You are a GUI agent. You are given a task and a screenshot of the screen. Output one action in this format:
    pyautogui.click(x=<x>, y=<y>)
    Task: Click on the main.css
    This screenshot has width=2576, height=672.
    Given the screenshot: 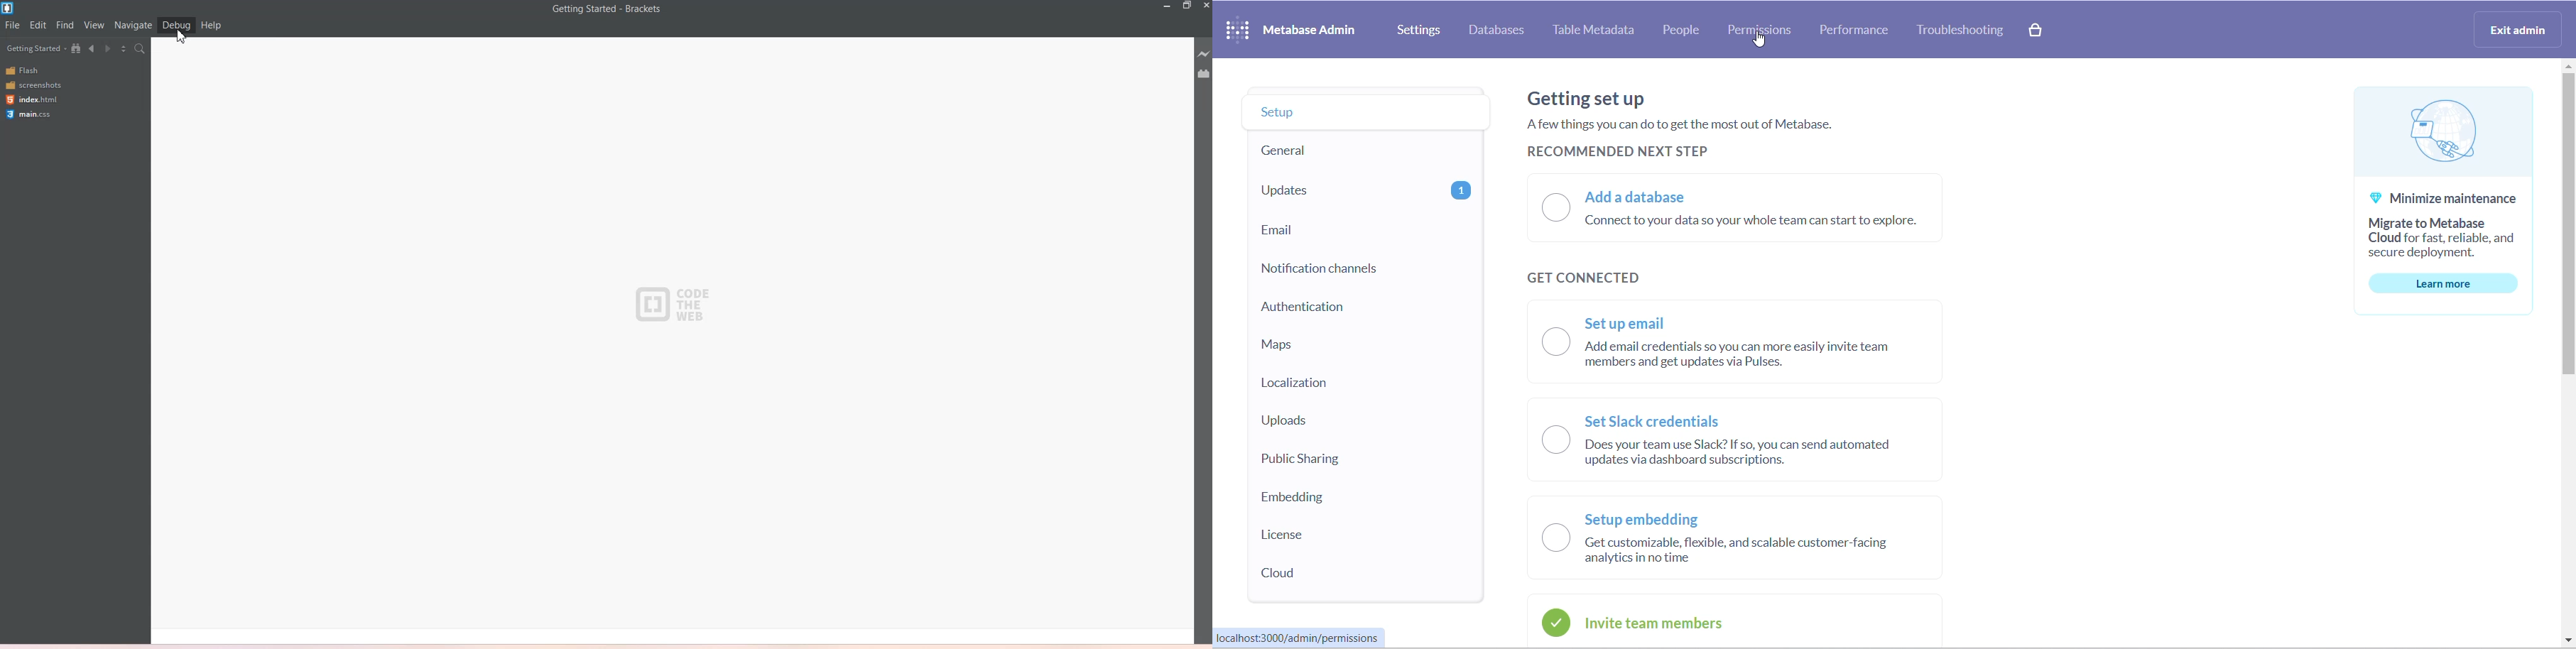 What is the action you would take?
    pyautogui.click(x=32, y=114)
    